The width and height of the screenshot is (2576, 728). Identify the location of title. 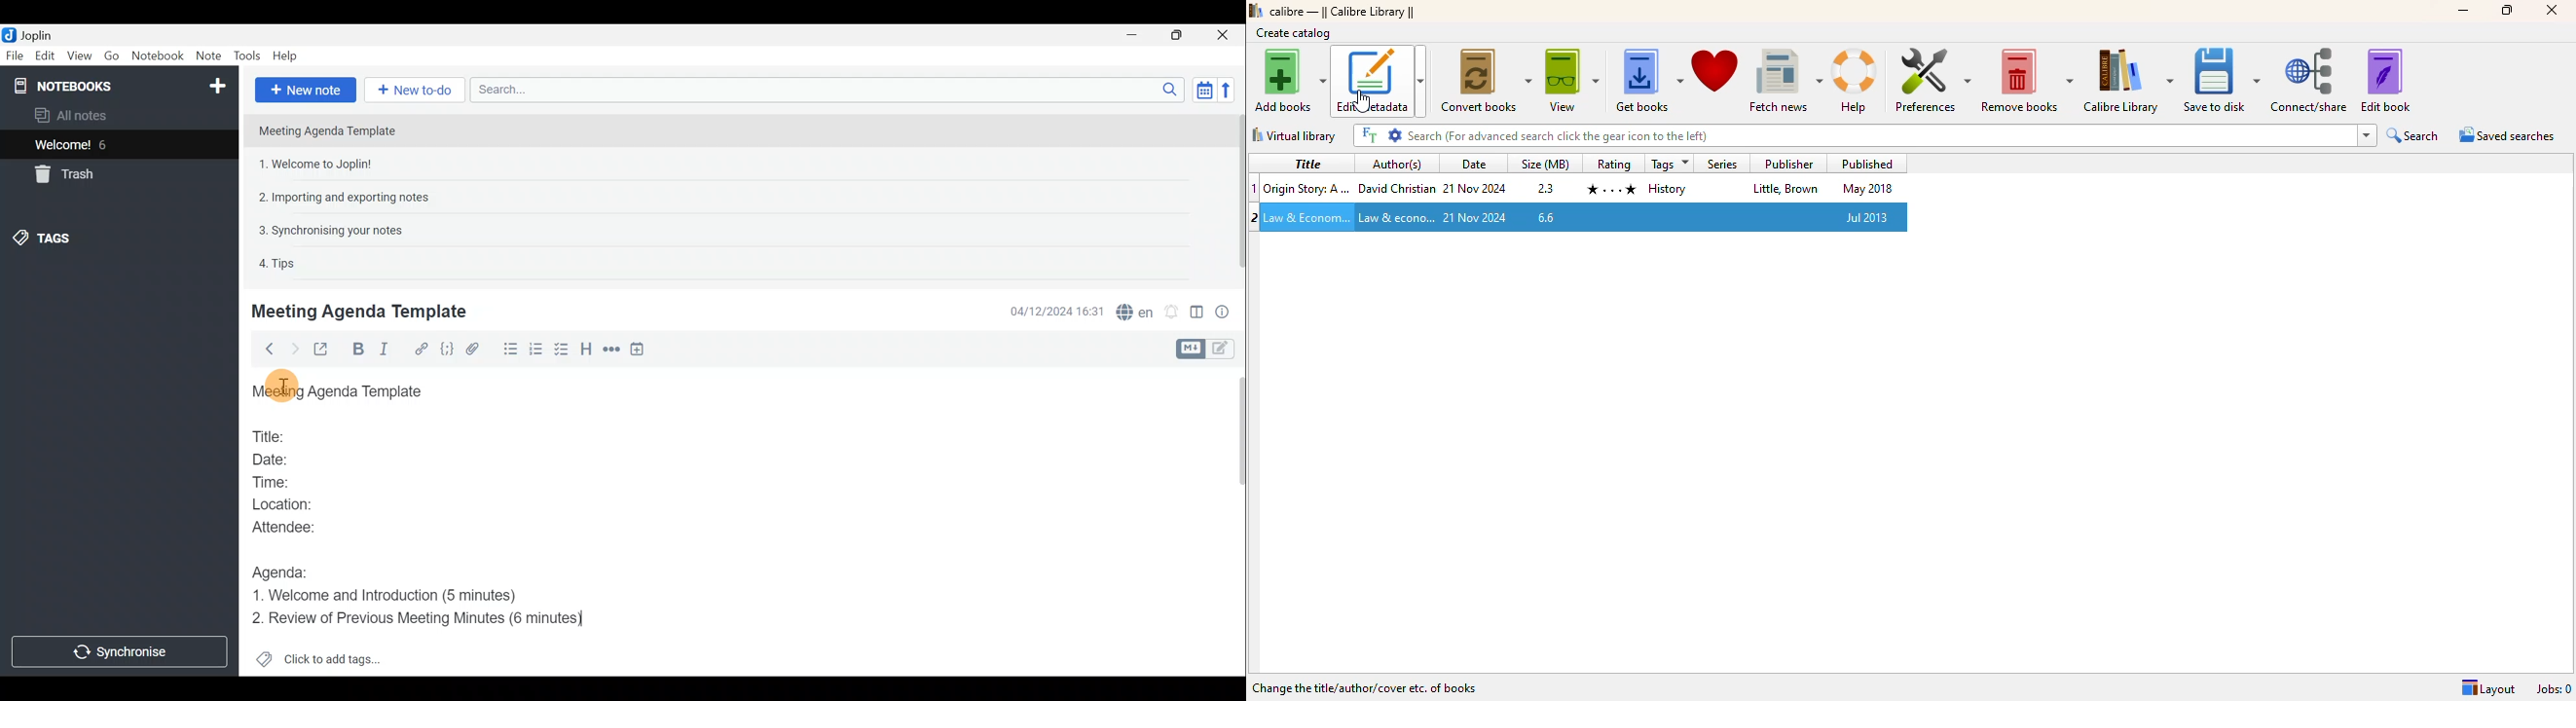
(1306, 163).